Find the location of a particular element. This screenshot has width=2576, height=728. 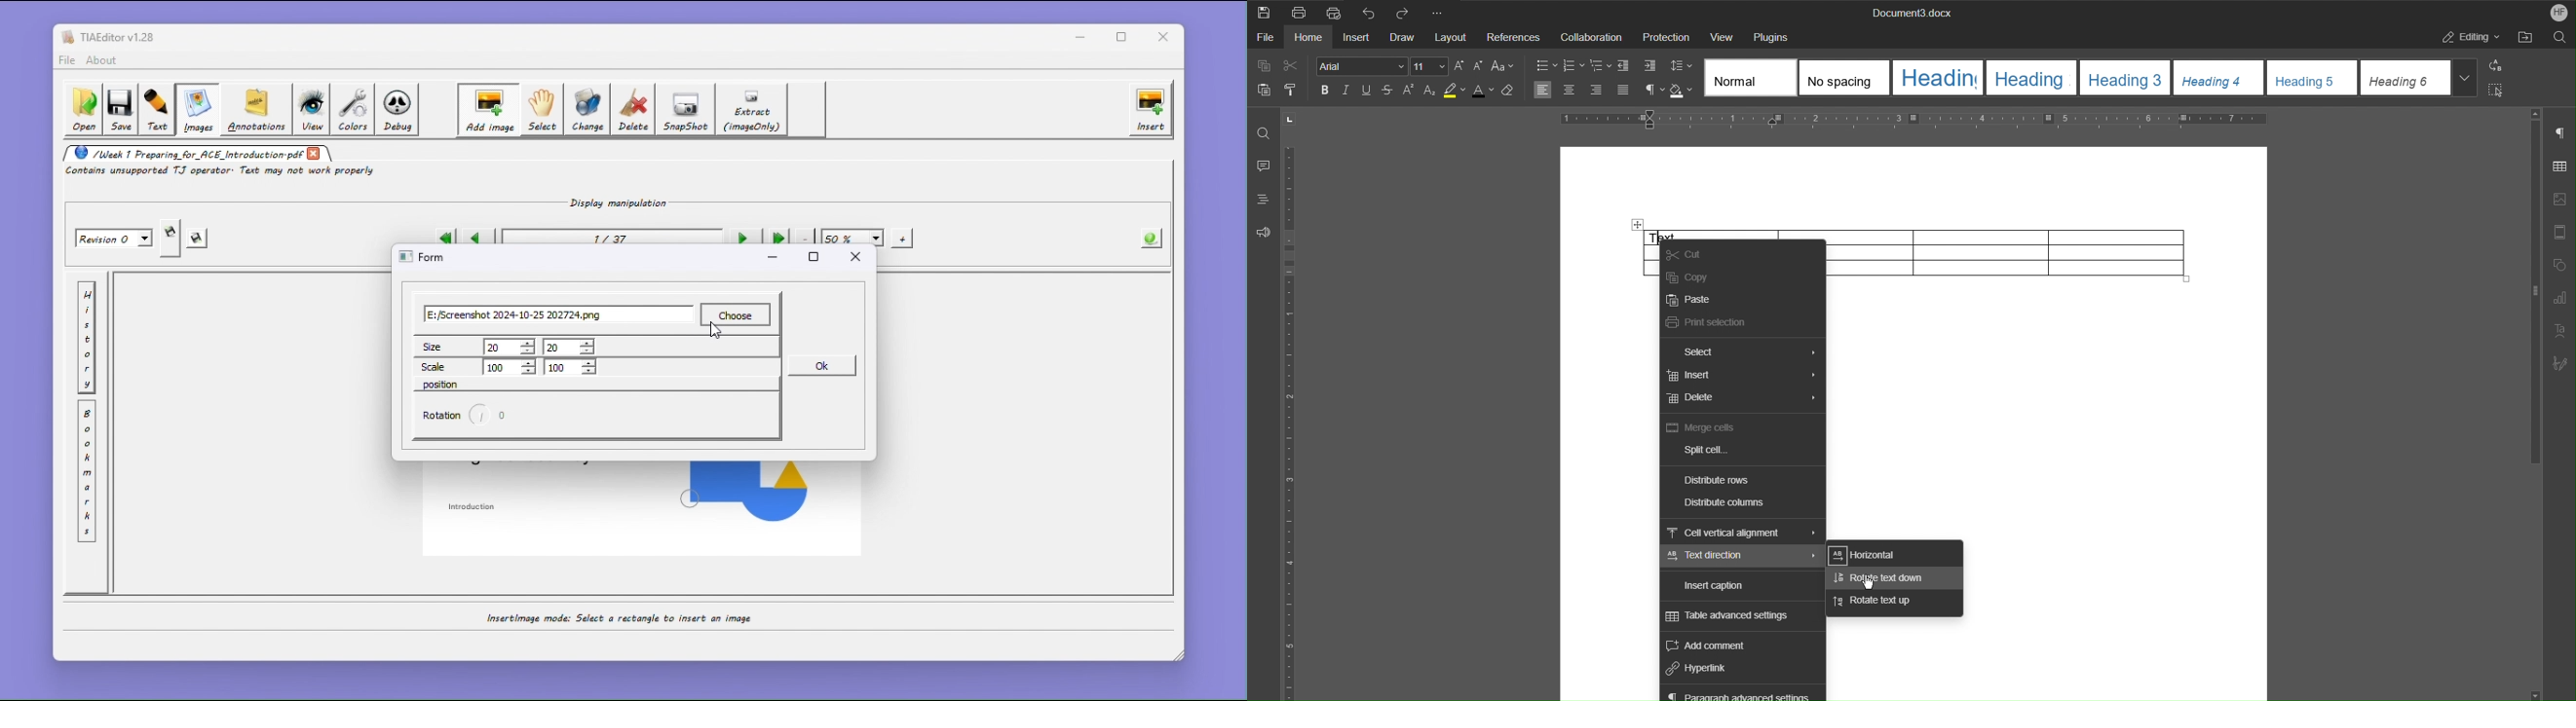

Table Settings is located at coordinates (2561, 166).